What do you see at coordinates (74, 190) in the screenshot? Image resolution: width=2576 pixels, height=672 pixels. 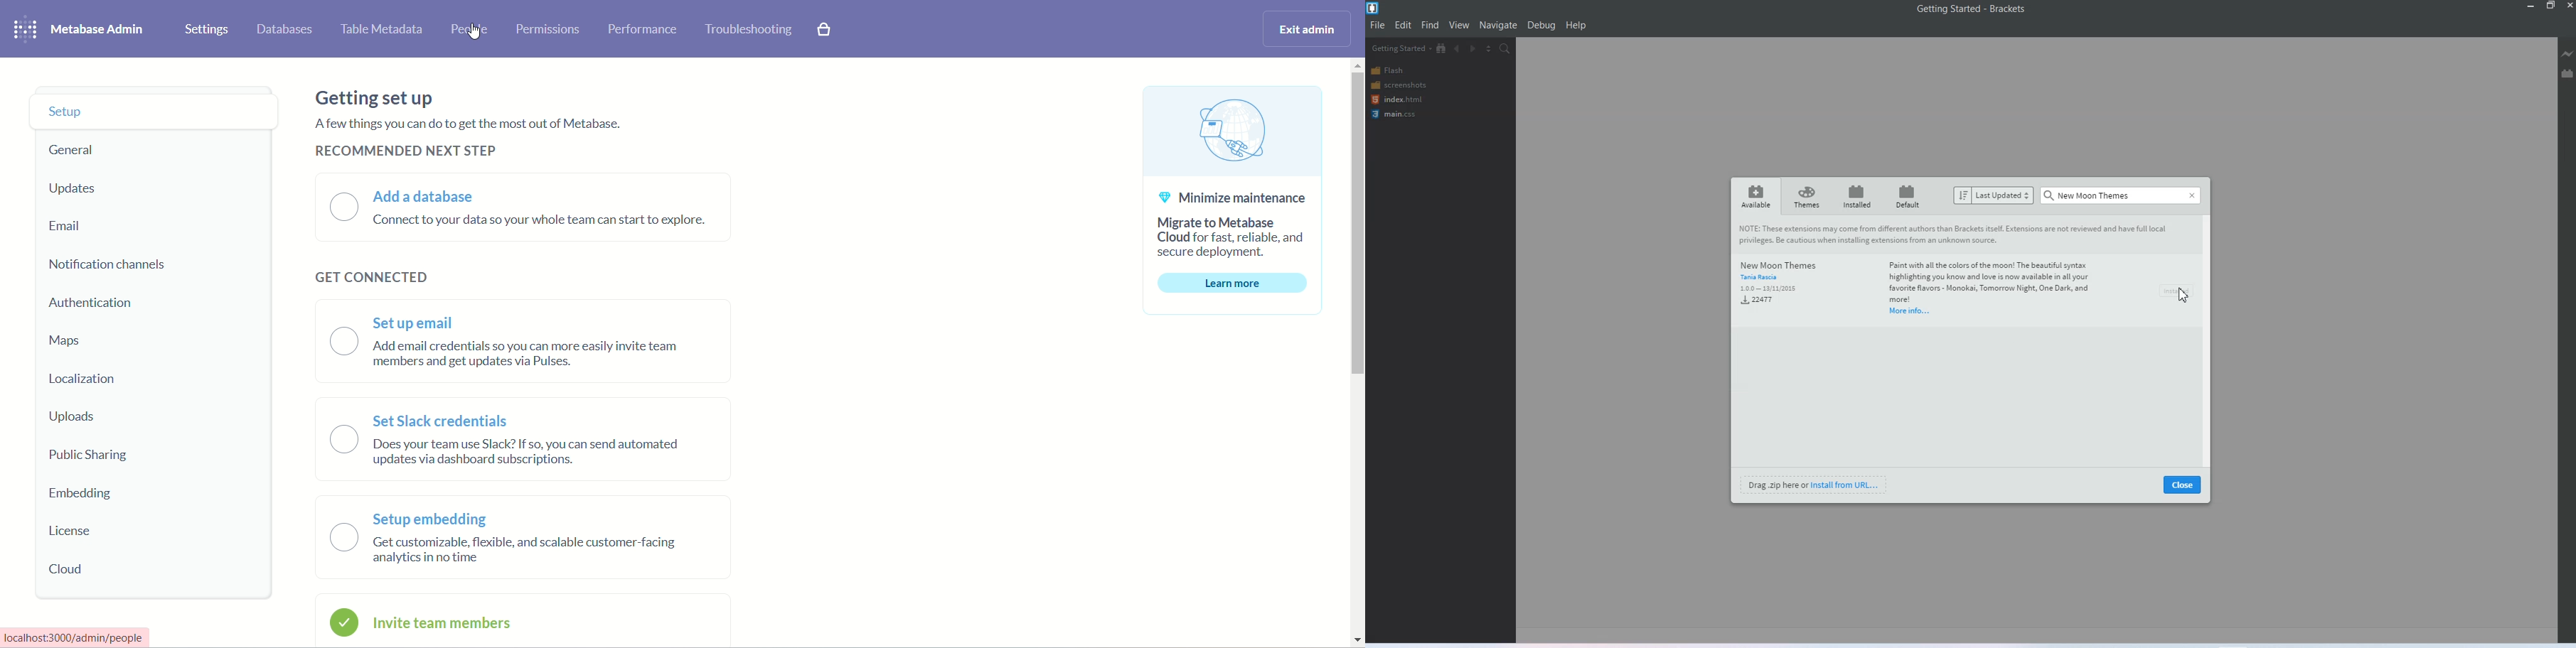 I see `updates` at bounding box center [74, 190].